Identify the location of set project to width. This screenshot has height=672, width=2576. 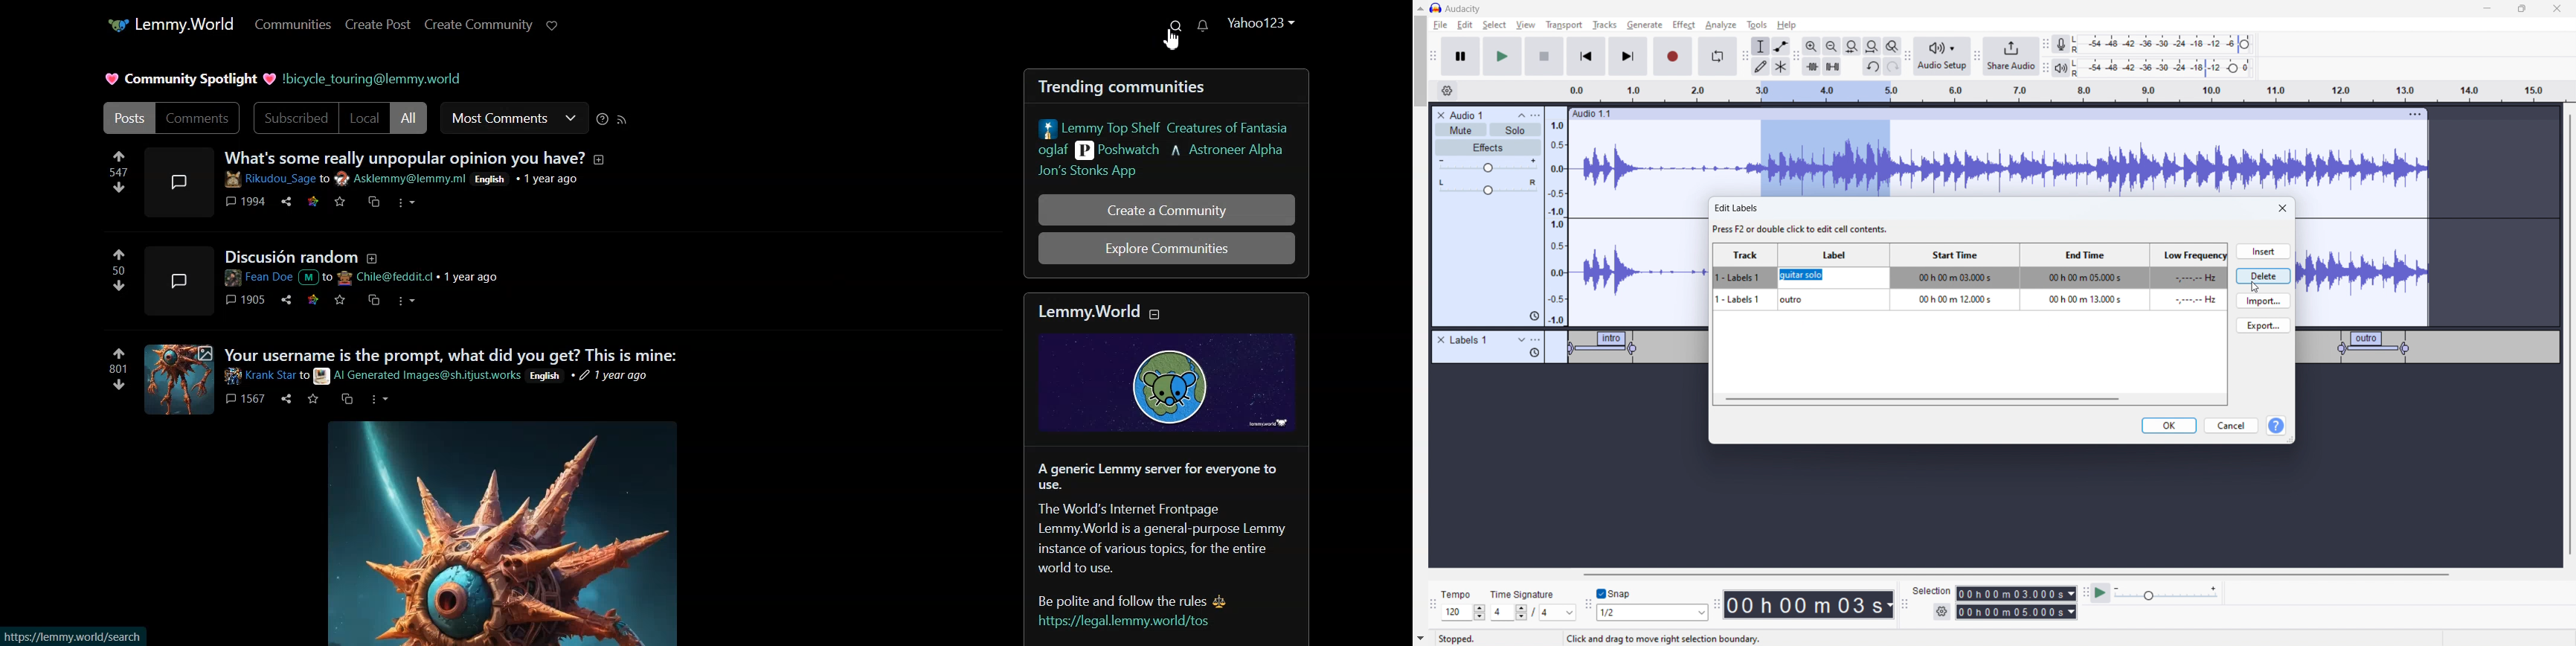
(1872, 46).